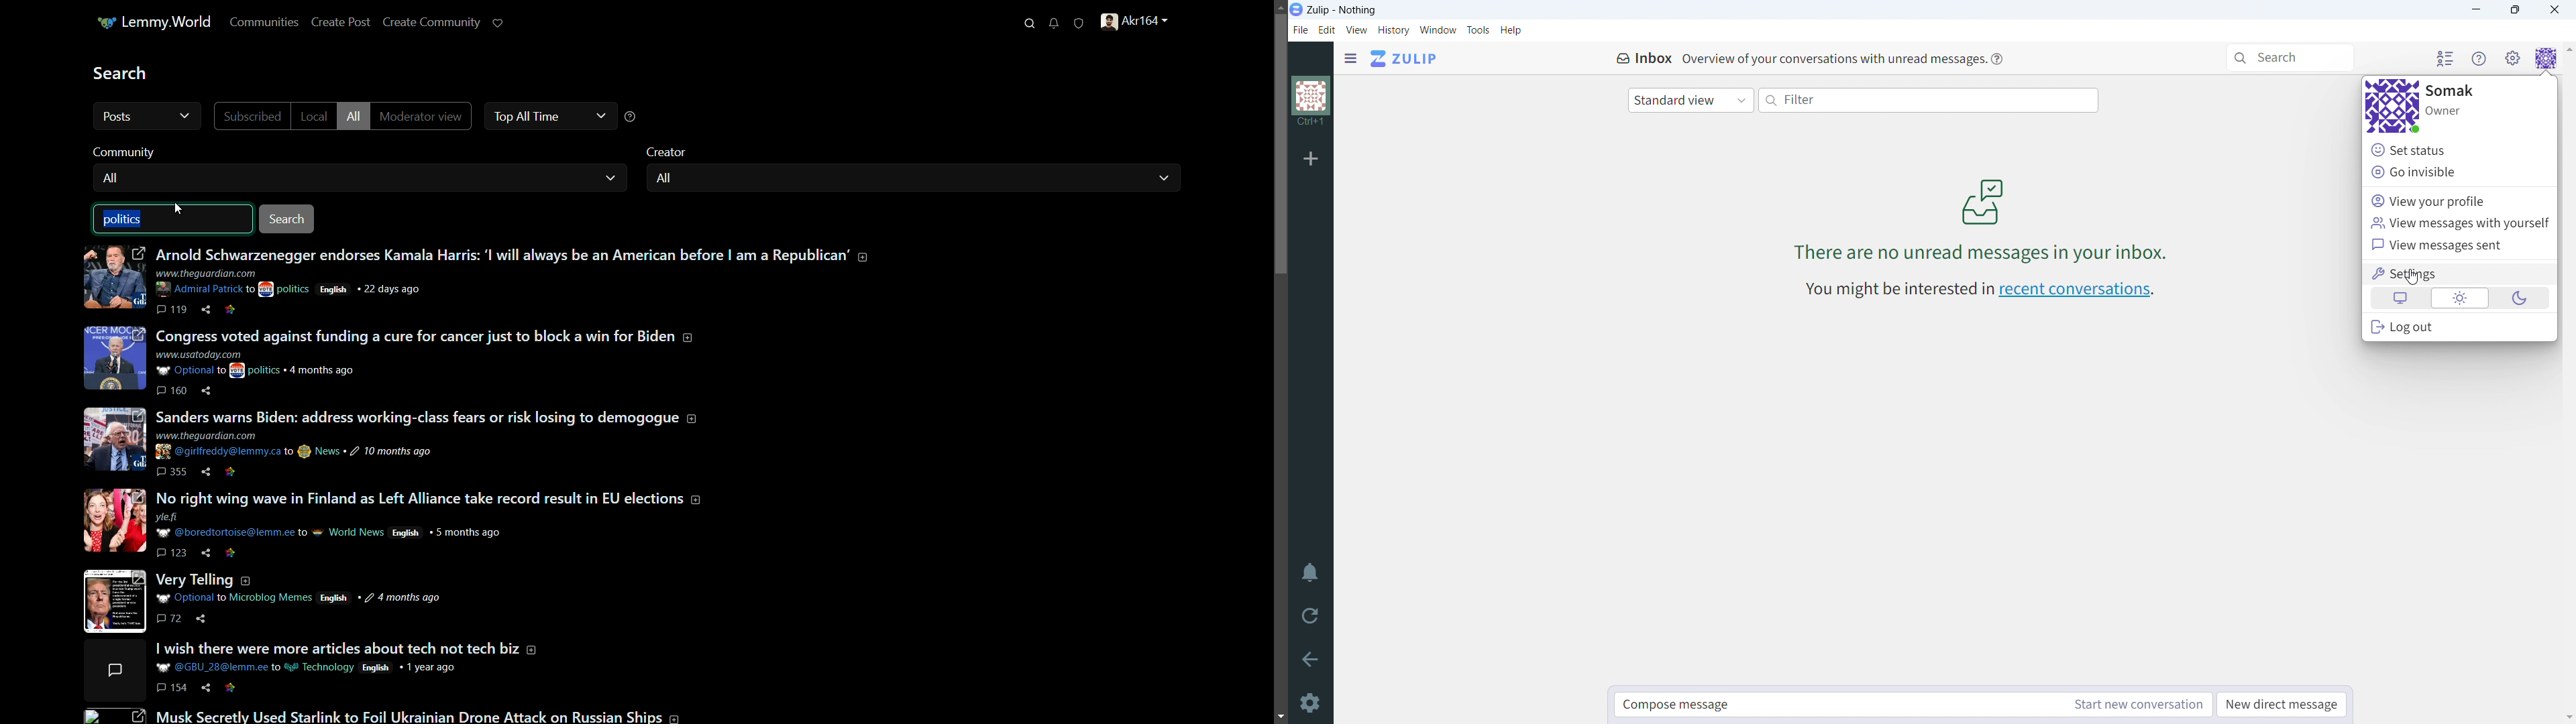  What do you see at coordinates (1998, 60) in the screenshot?
I see `help` at bounding box center [1998, 60].